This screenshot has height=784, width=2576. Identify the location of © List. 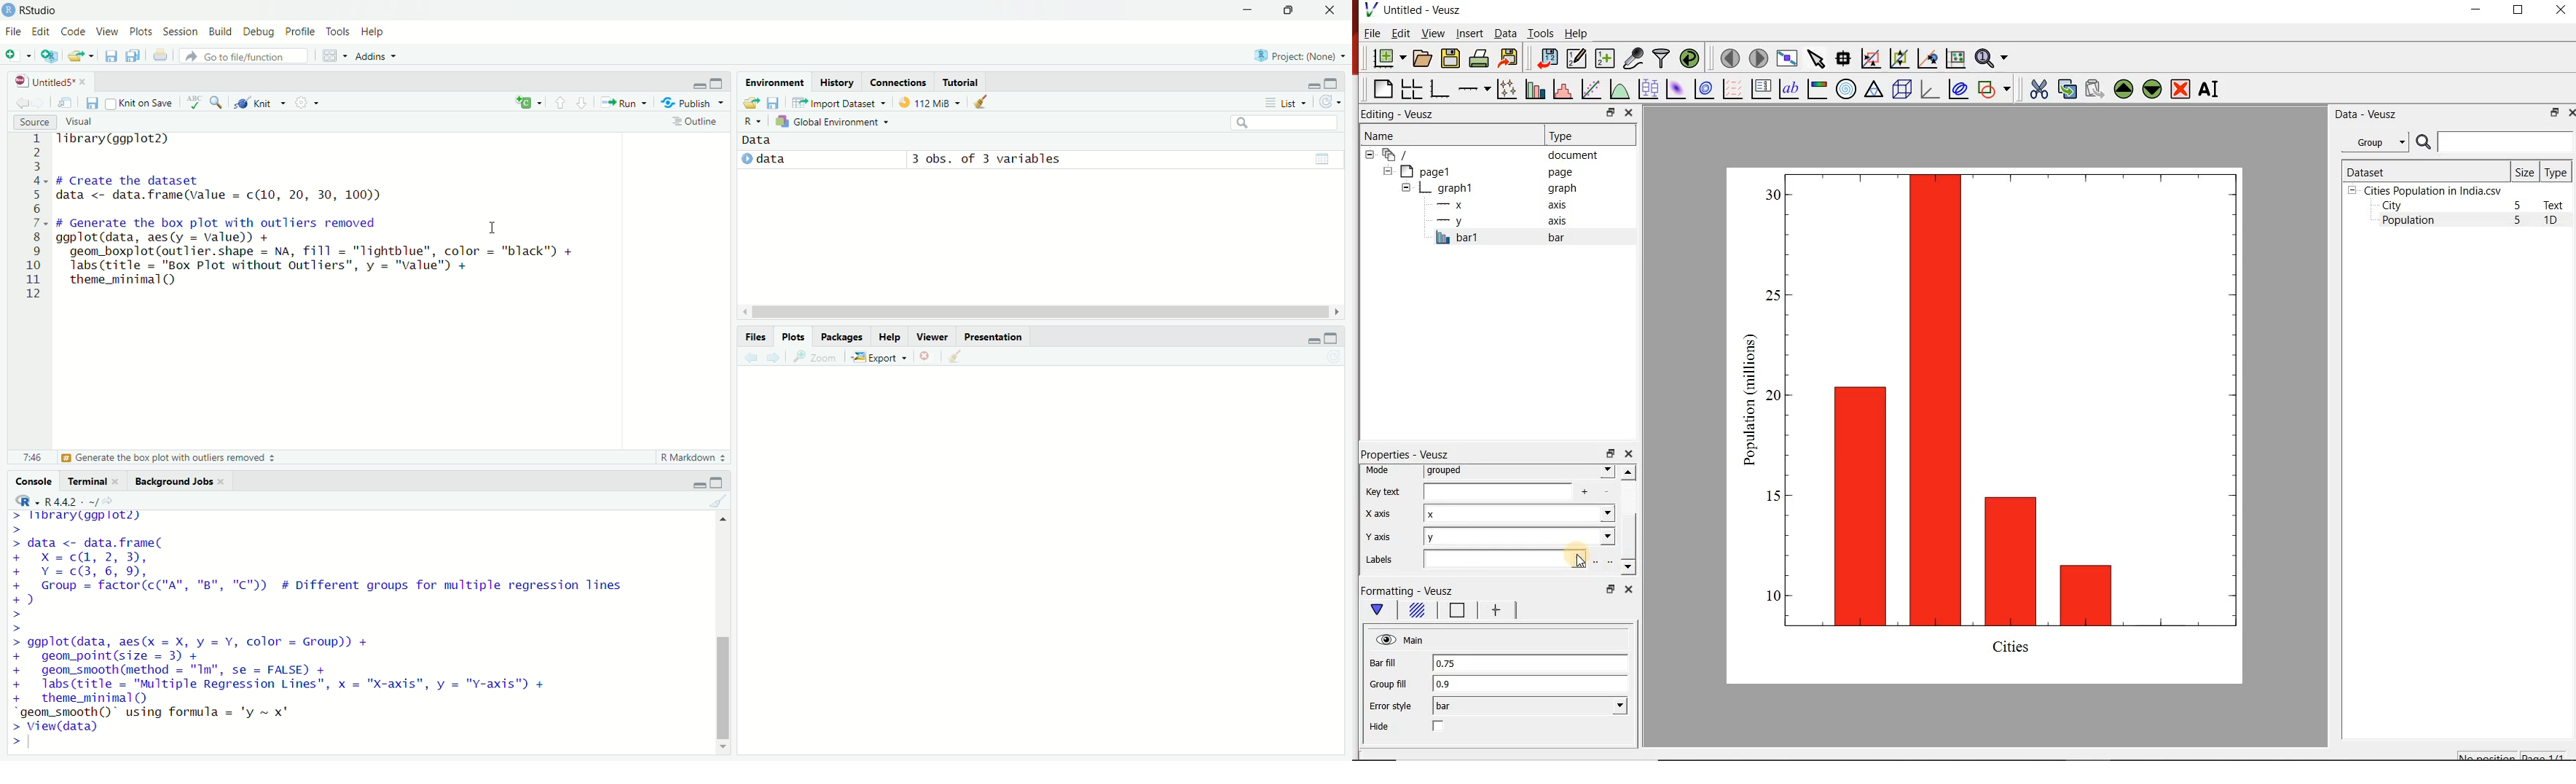
(1287, 102).